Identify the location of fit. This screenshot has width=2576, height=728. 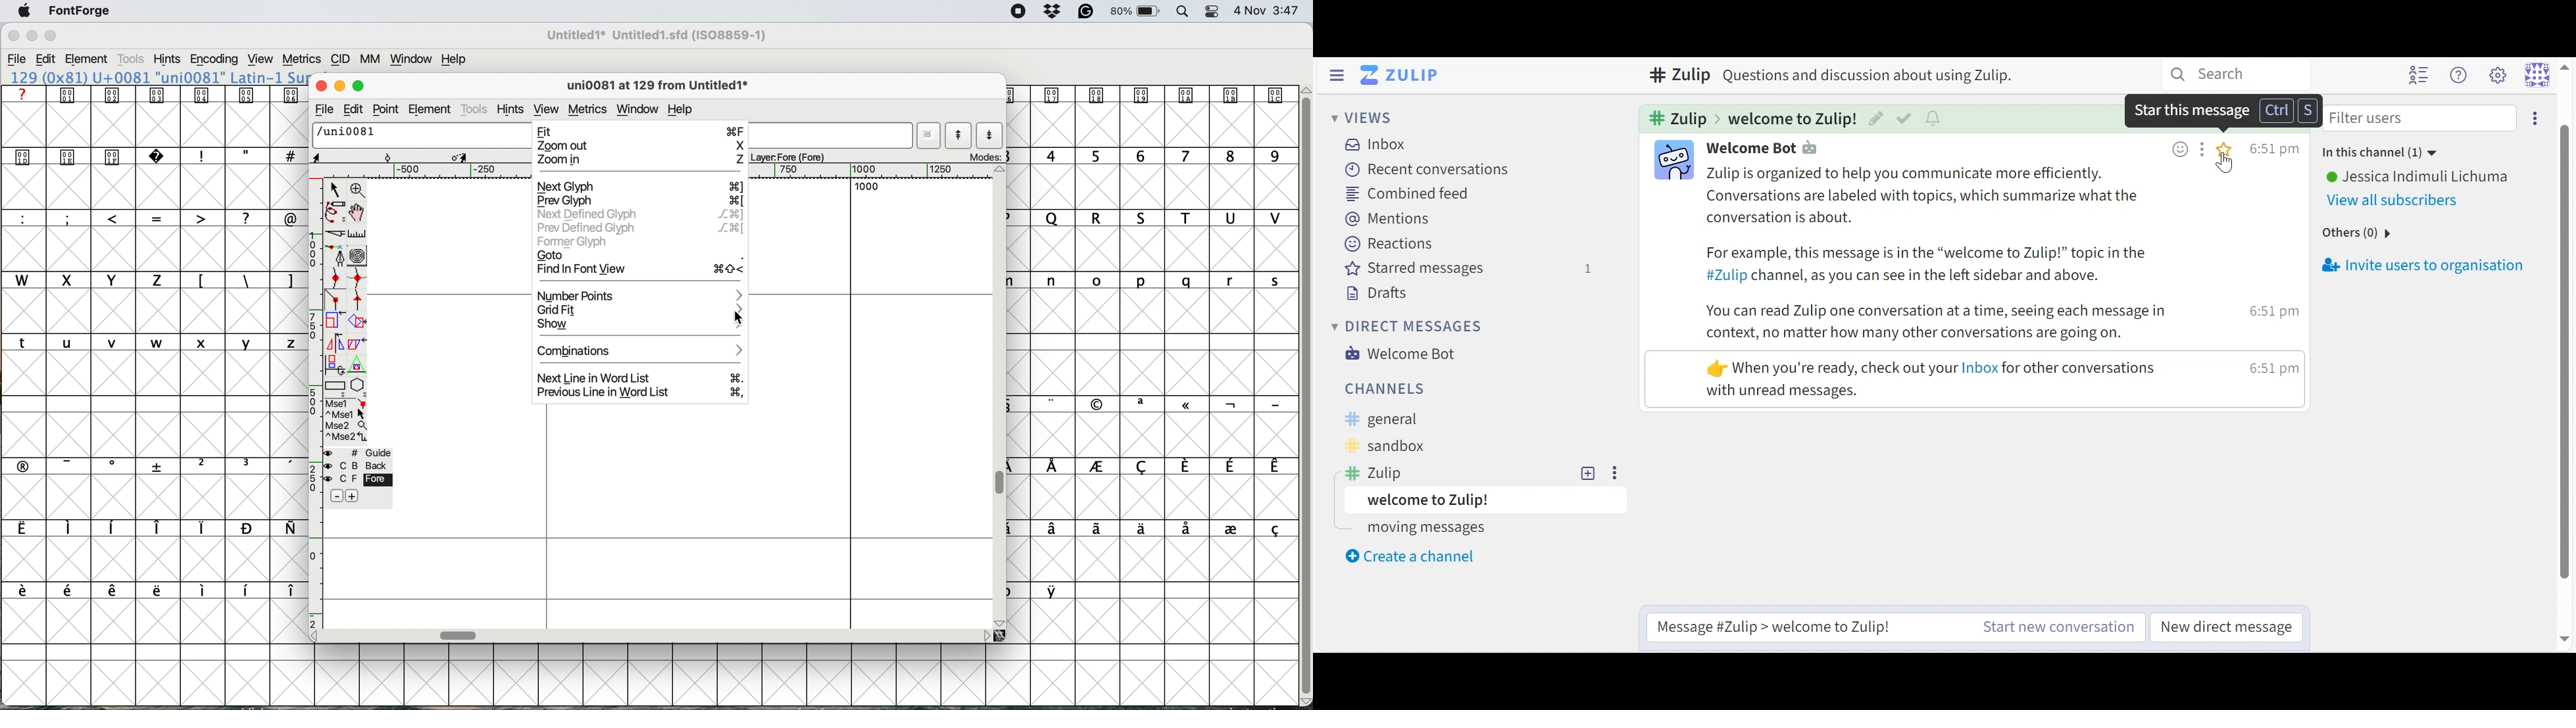
(640, 130).